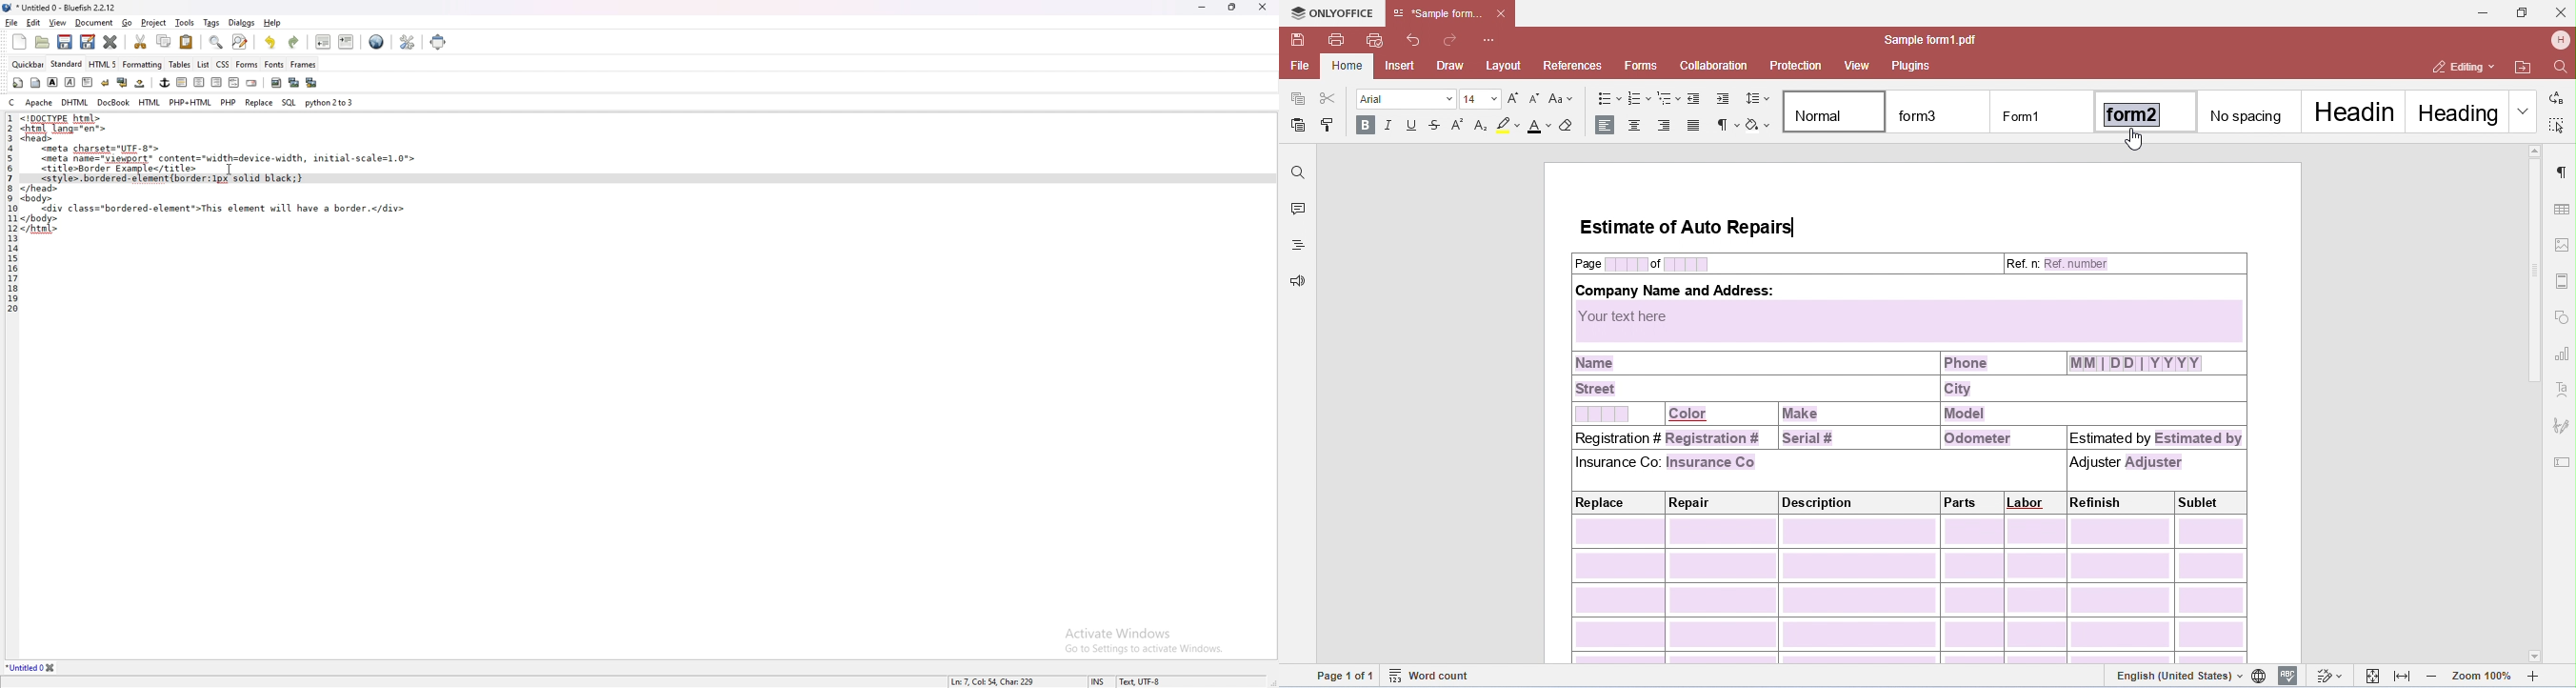  Describe the element at coordinates (273, 22) in the screenshot. I see `help` at that location.